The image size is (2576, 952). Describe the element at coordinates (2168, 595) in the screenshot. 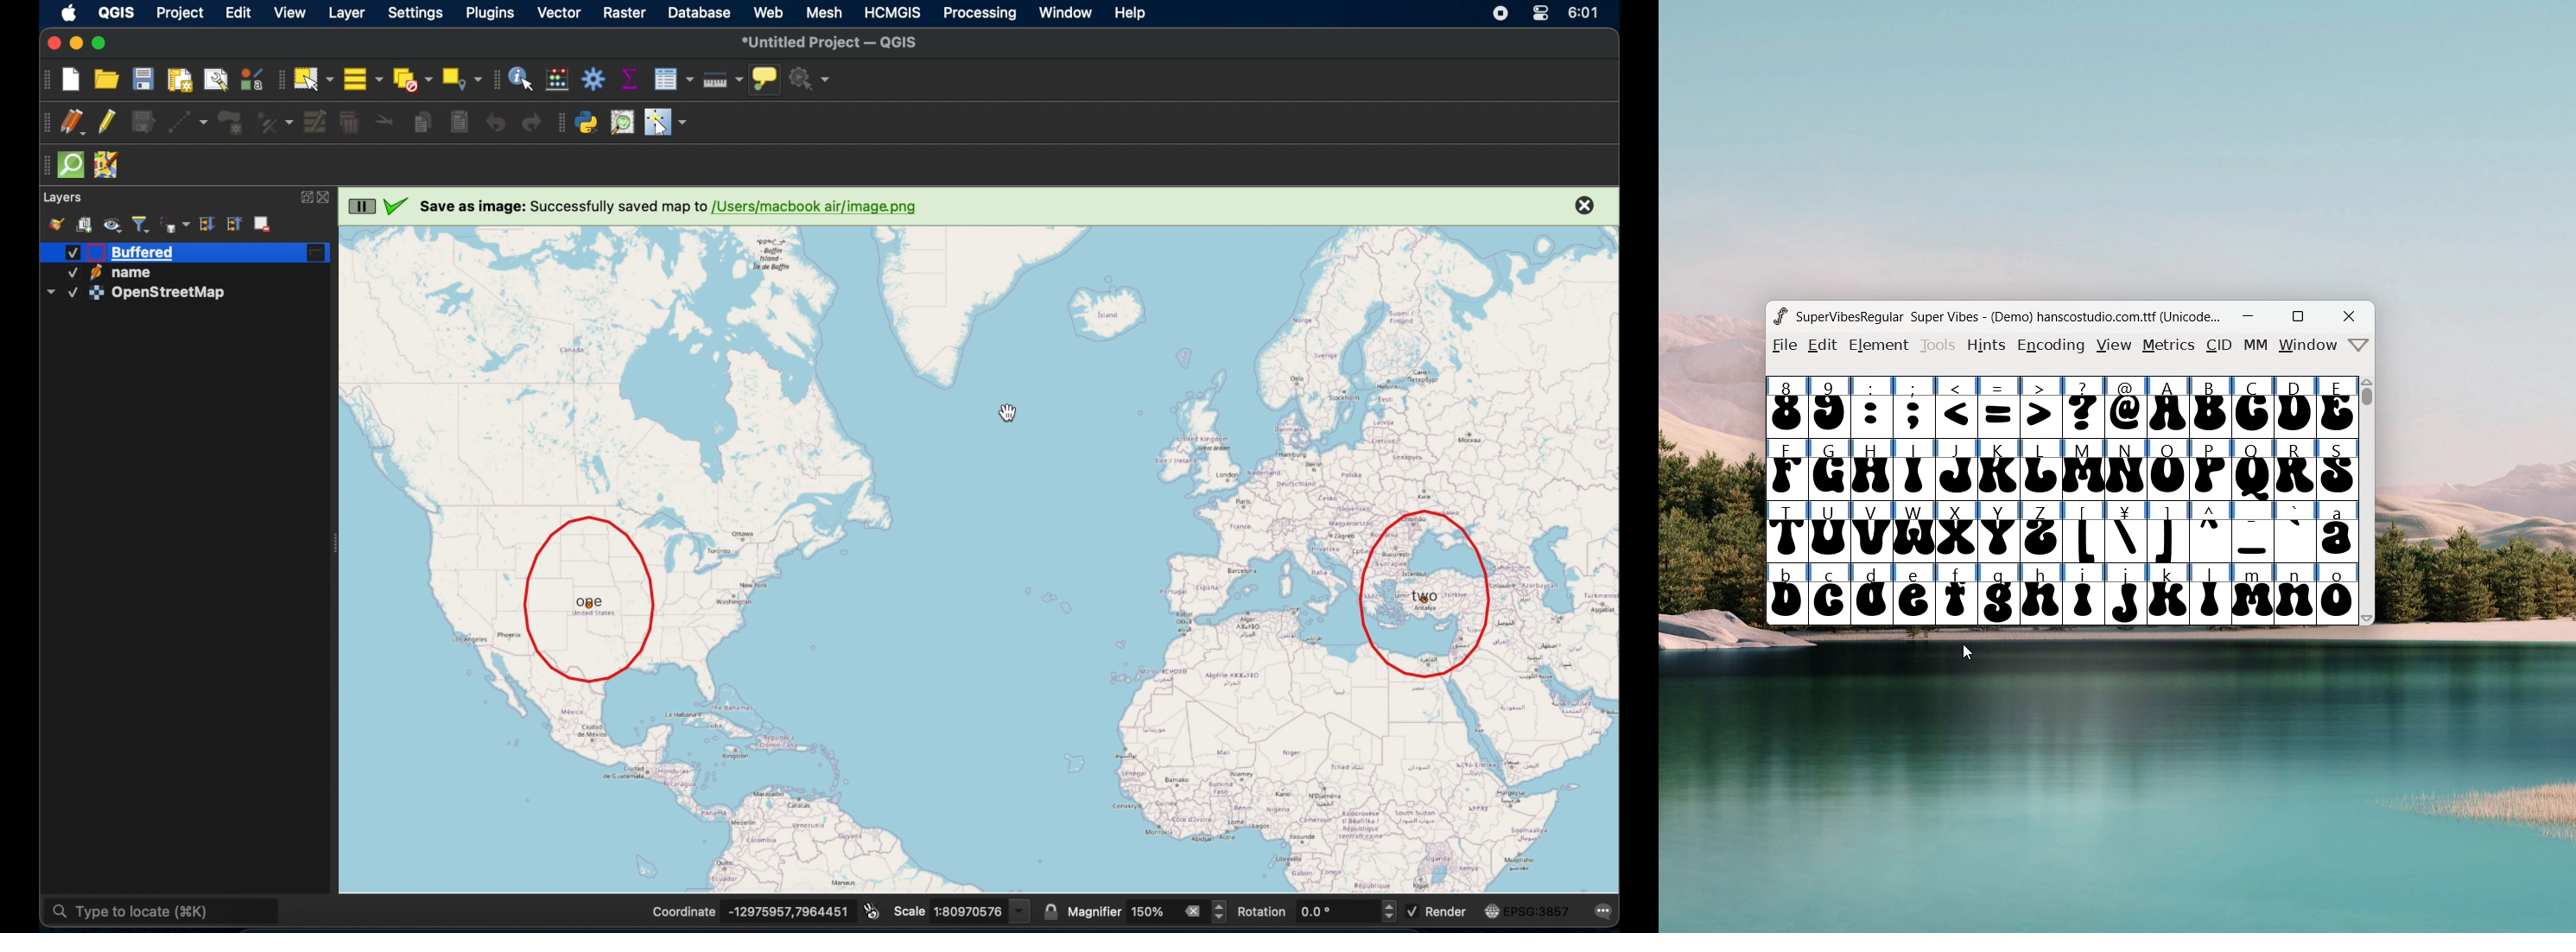

I see `k` at that location.